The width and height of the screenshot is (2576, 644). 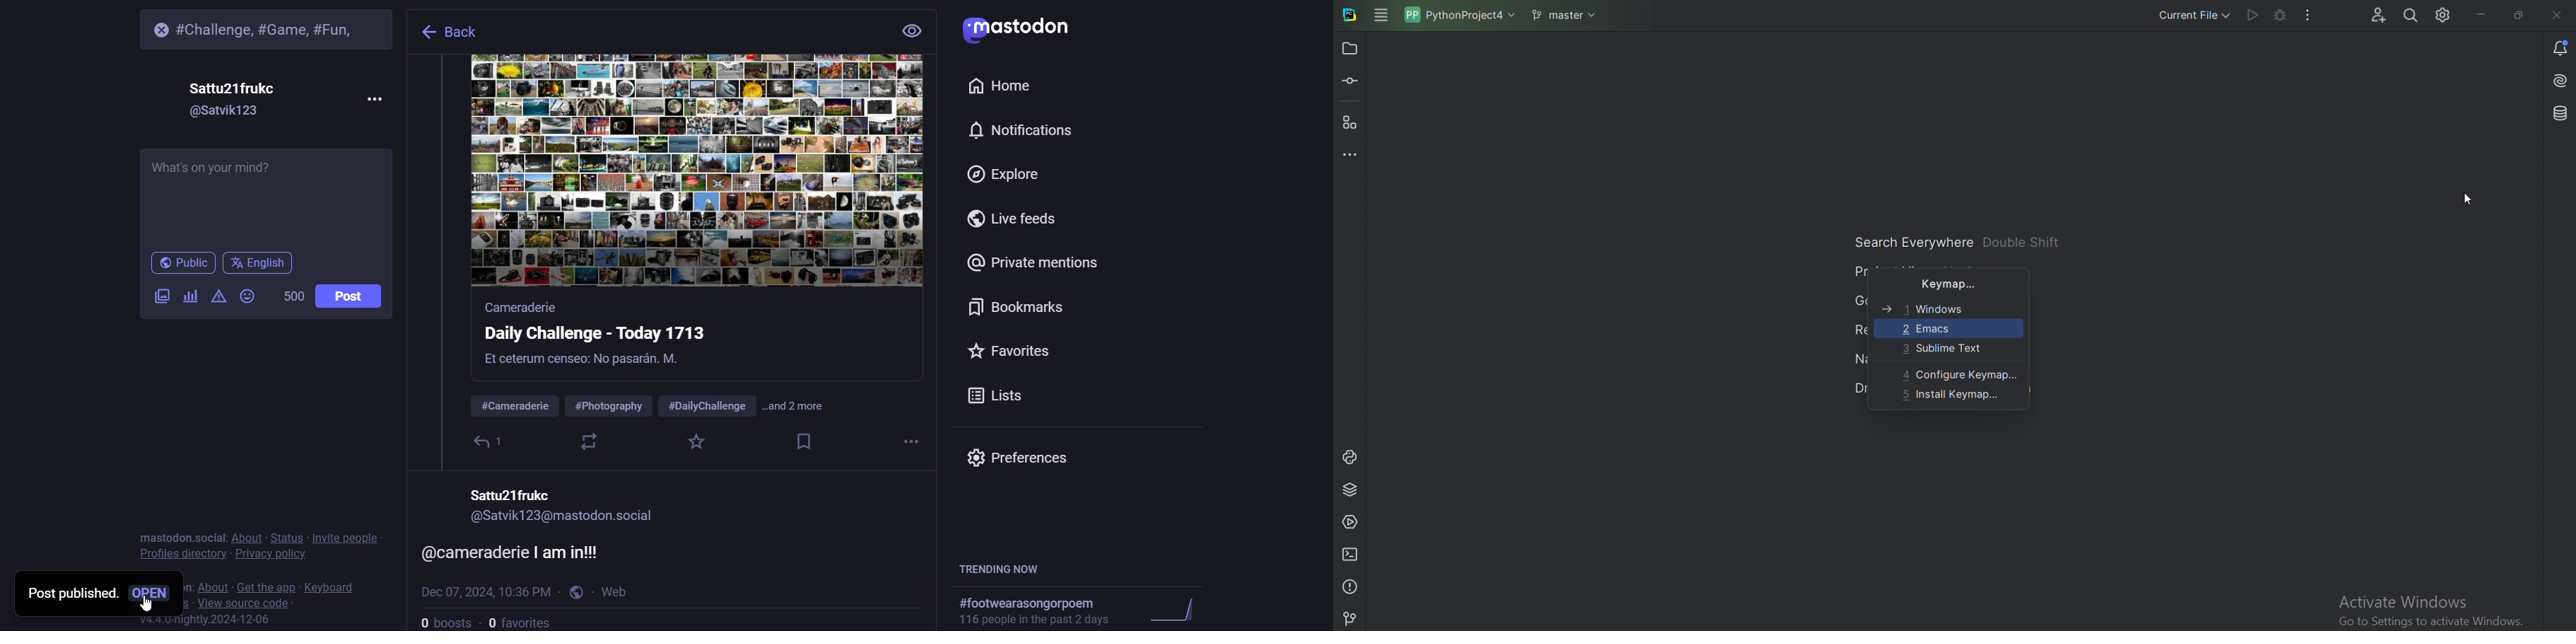 I want to click on mastodon social, so click(x=180, y=536).